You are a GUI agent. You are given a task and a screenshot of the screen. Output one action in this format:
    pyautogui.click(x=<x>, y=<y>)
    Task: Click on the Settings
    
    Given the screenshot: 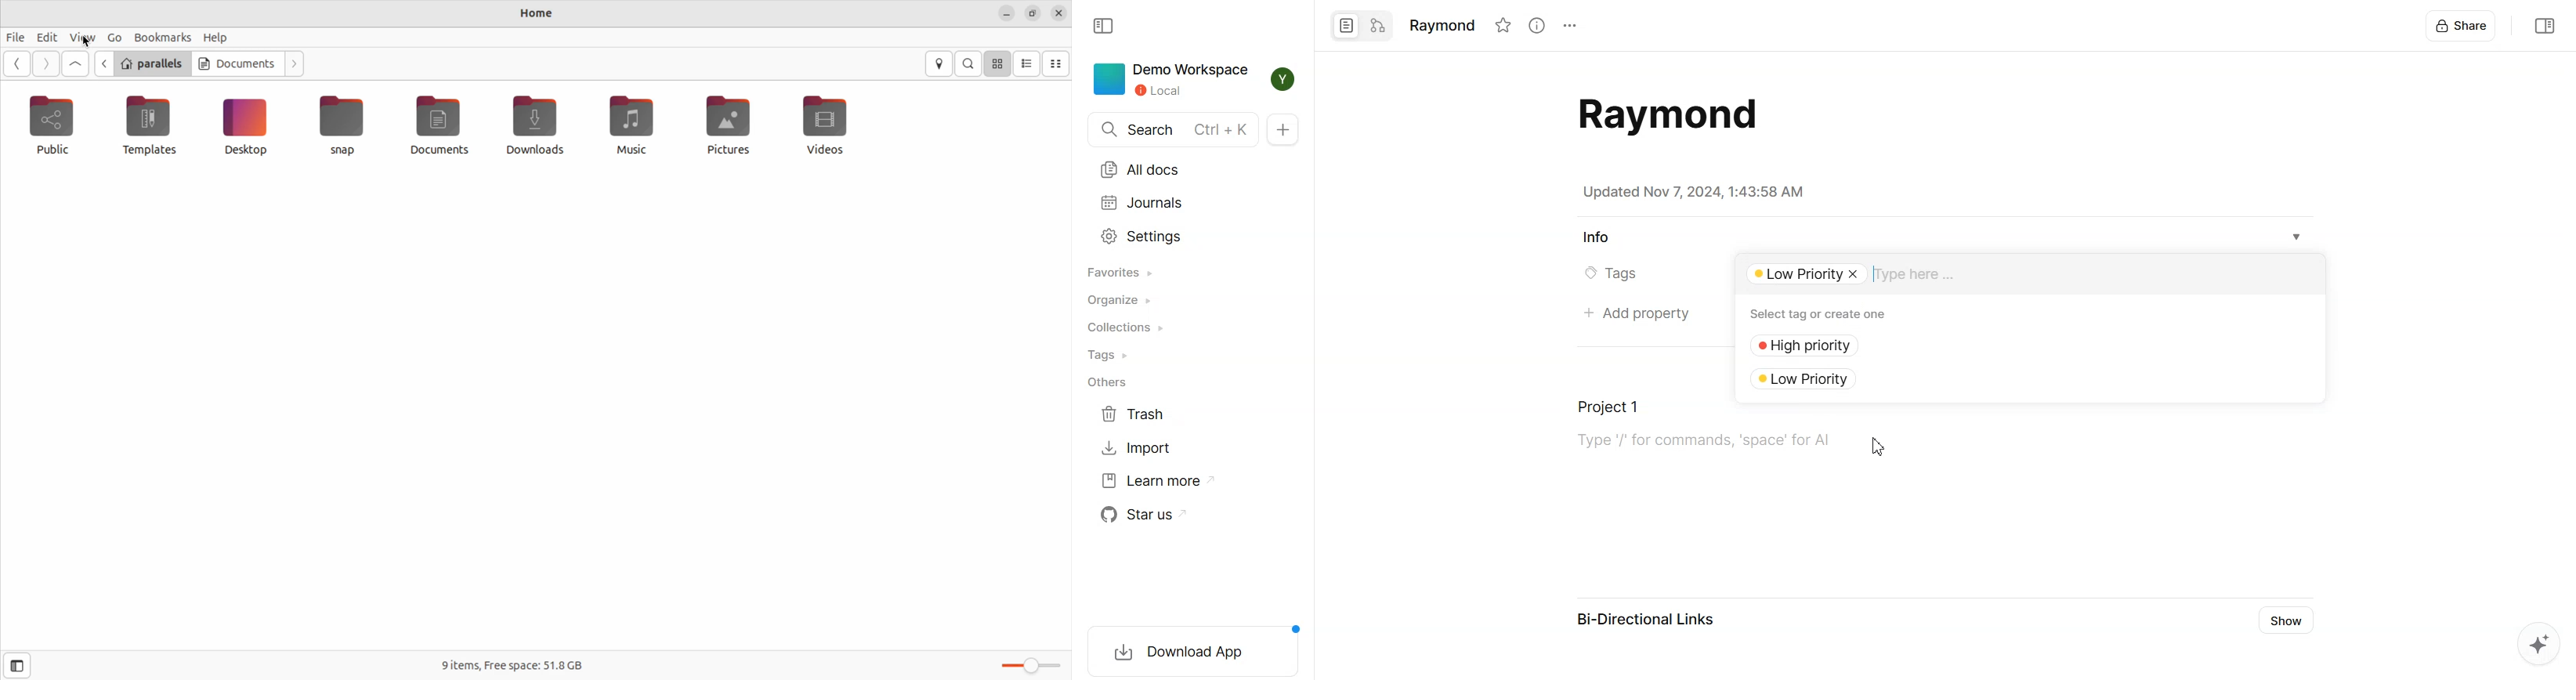 What is the action you would take?
    pyautogui.click(x=1143, y=236)
    